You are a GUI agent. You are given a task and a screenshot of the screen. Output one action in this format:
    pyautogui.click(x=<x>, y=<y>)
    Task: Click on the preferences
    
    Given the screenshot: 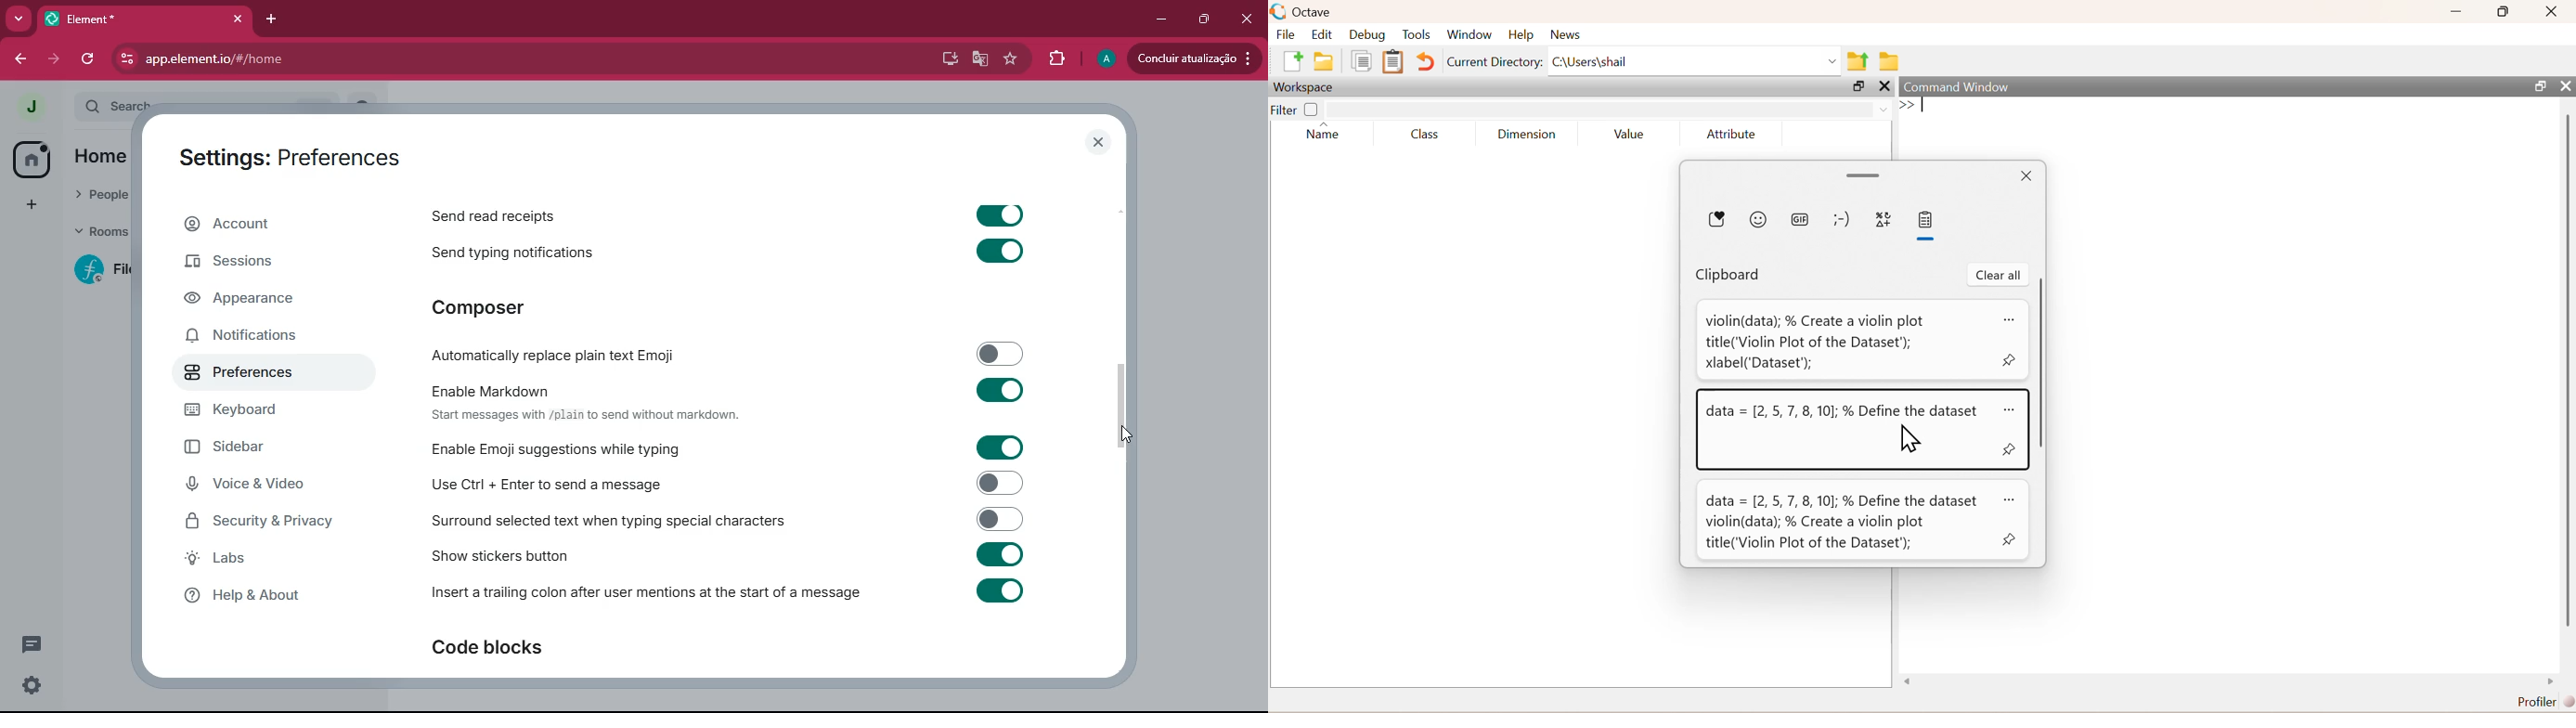 What is the action you would take?
    pyautogui.click(x=256, y=374)
    